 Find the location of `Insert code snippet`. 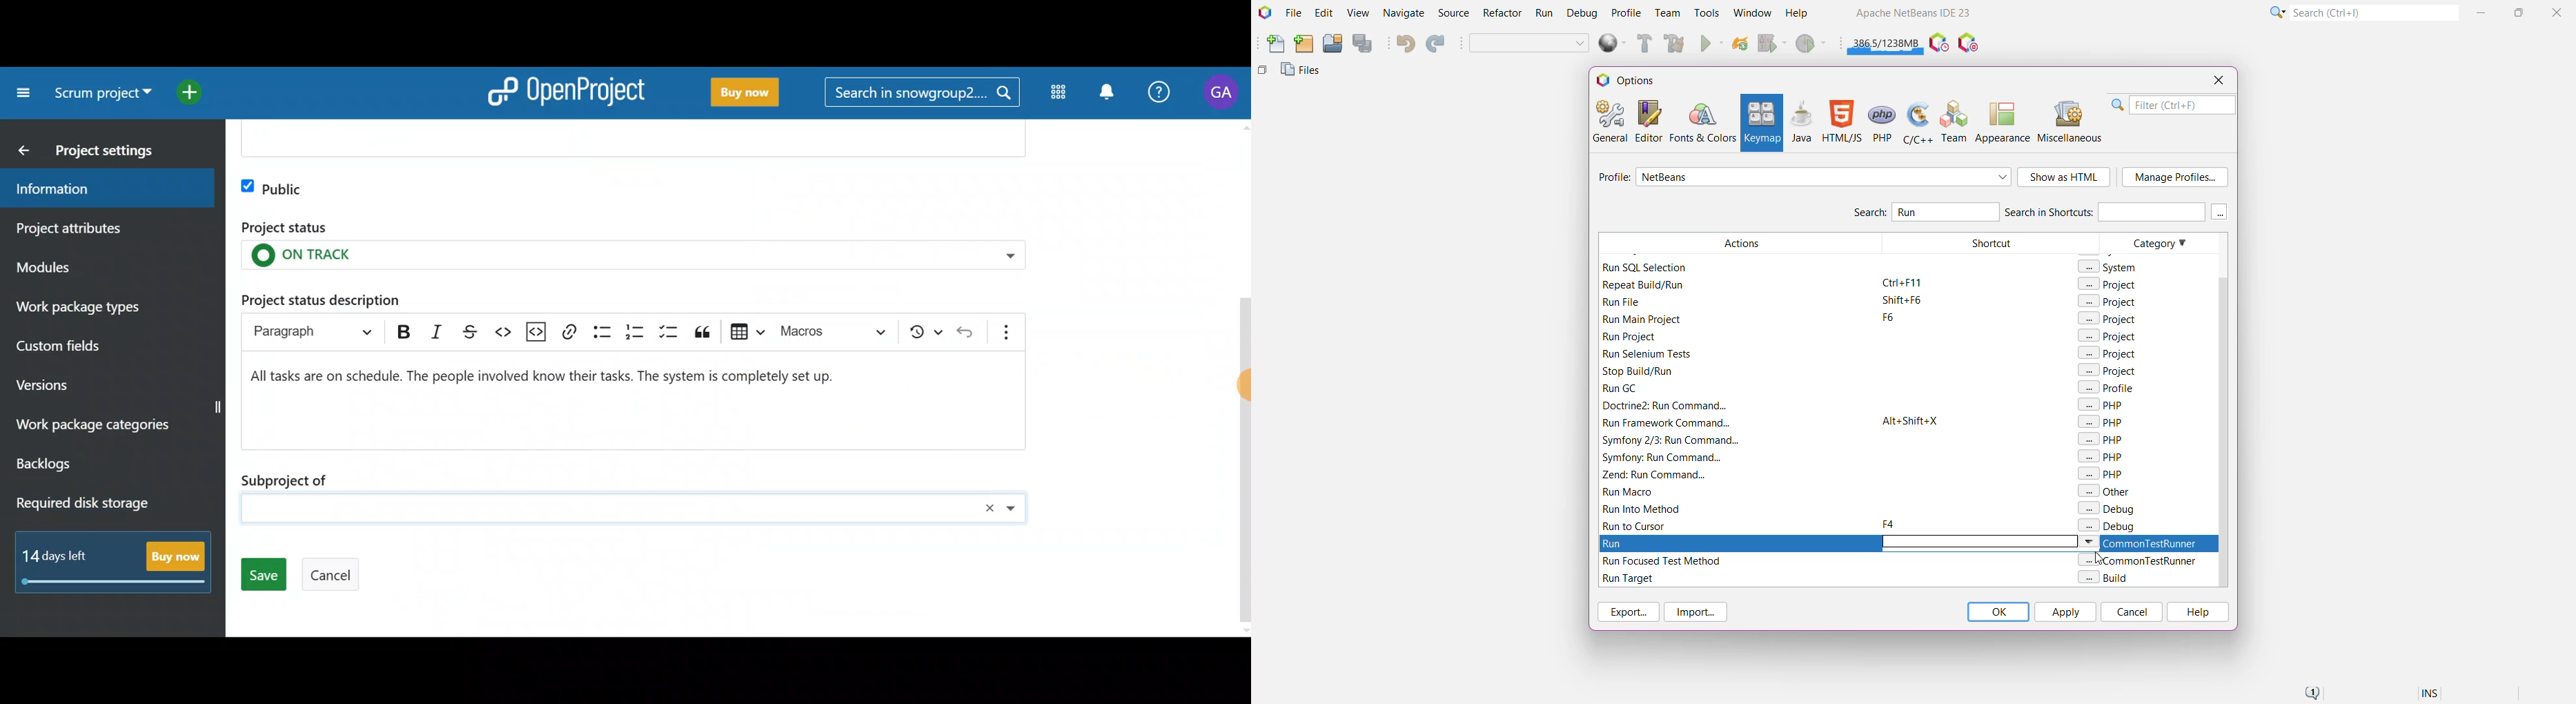

Insert code snippet is located at coordinates (533, 332).